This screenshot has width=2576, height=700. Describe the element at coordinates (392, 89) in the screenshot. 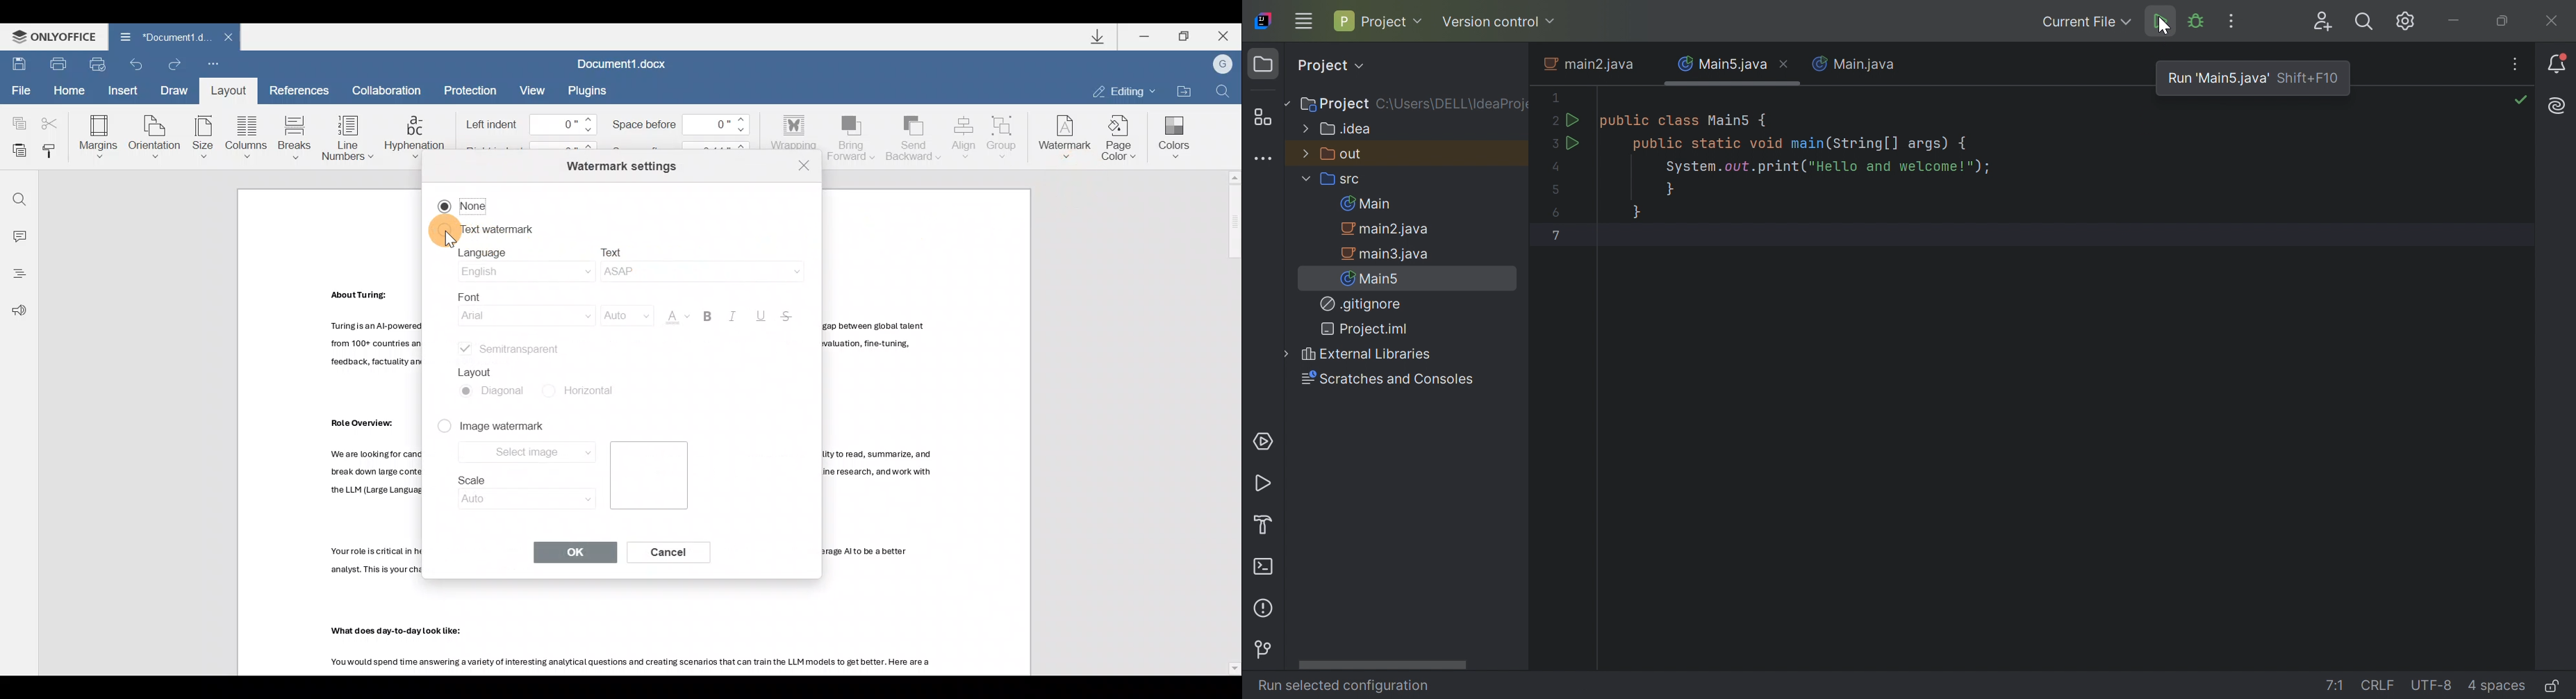

I see `Collaboration` at that location.